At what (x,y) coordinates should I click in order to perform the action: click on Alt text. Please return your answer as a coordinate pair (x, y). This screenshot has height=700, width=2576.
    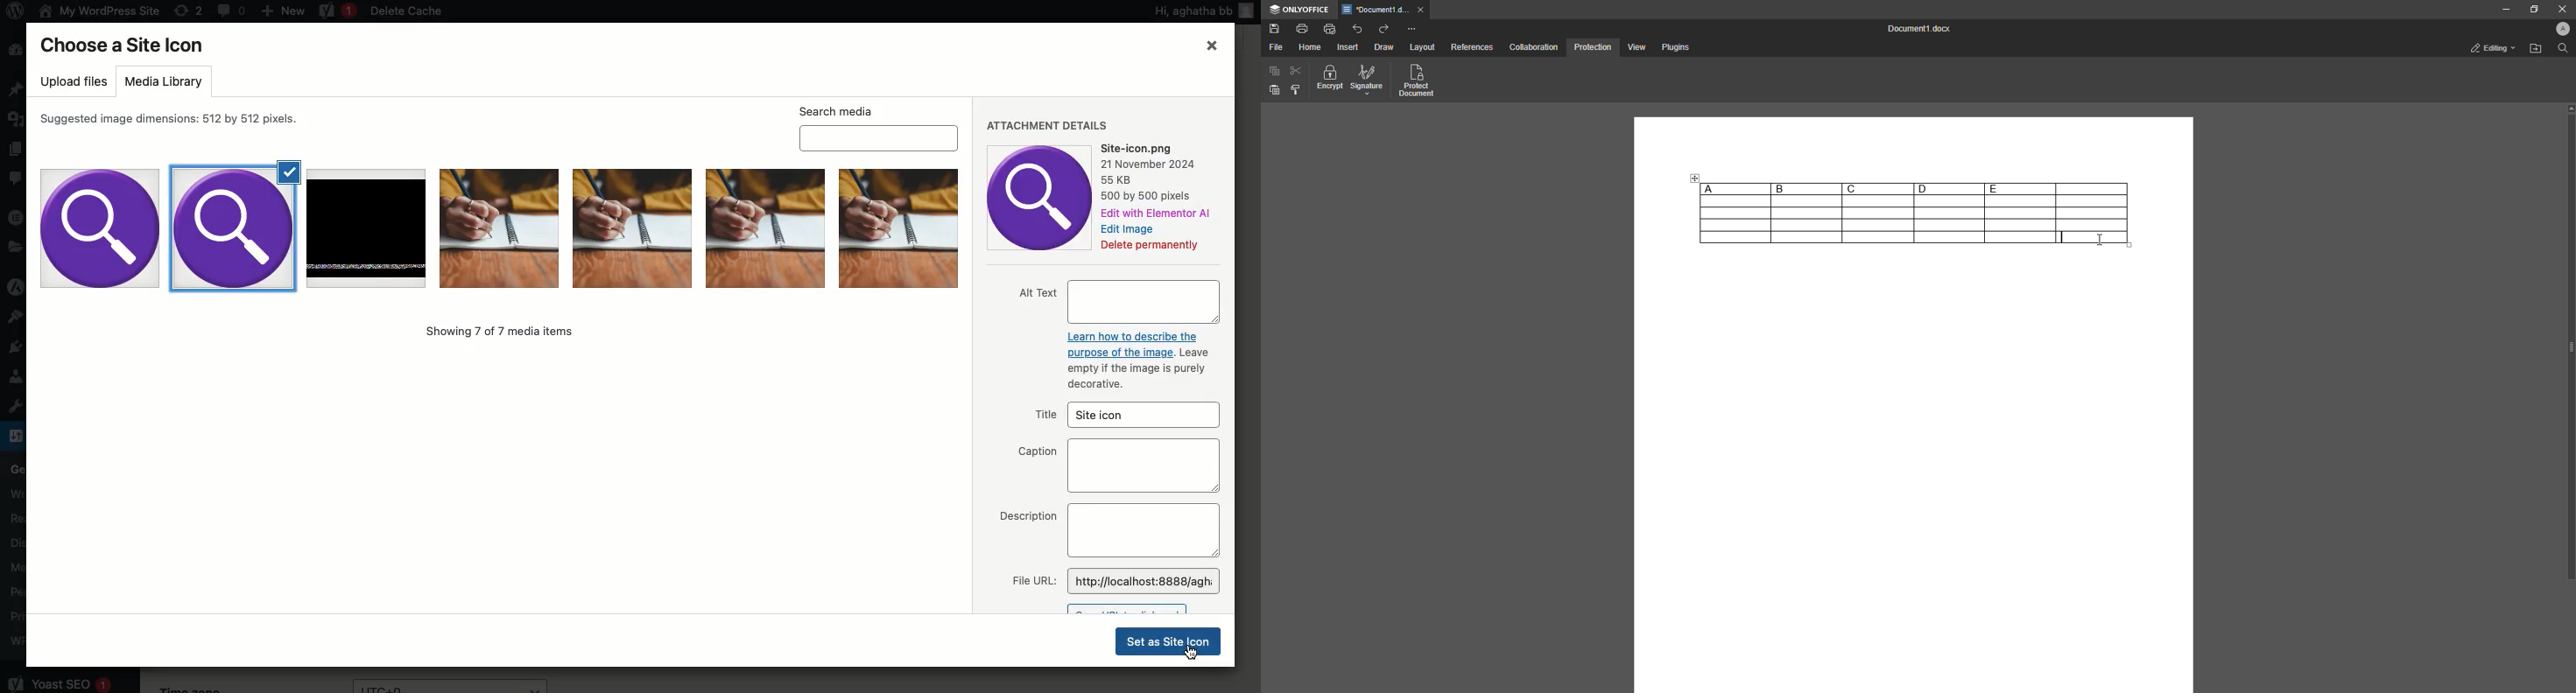
    Looking at the image, I should click on (1116, 301).